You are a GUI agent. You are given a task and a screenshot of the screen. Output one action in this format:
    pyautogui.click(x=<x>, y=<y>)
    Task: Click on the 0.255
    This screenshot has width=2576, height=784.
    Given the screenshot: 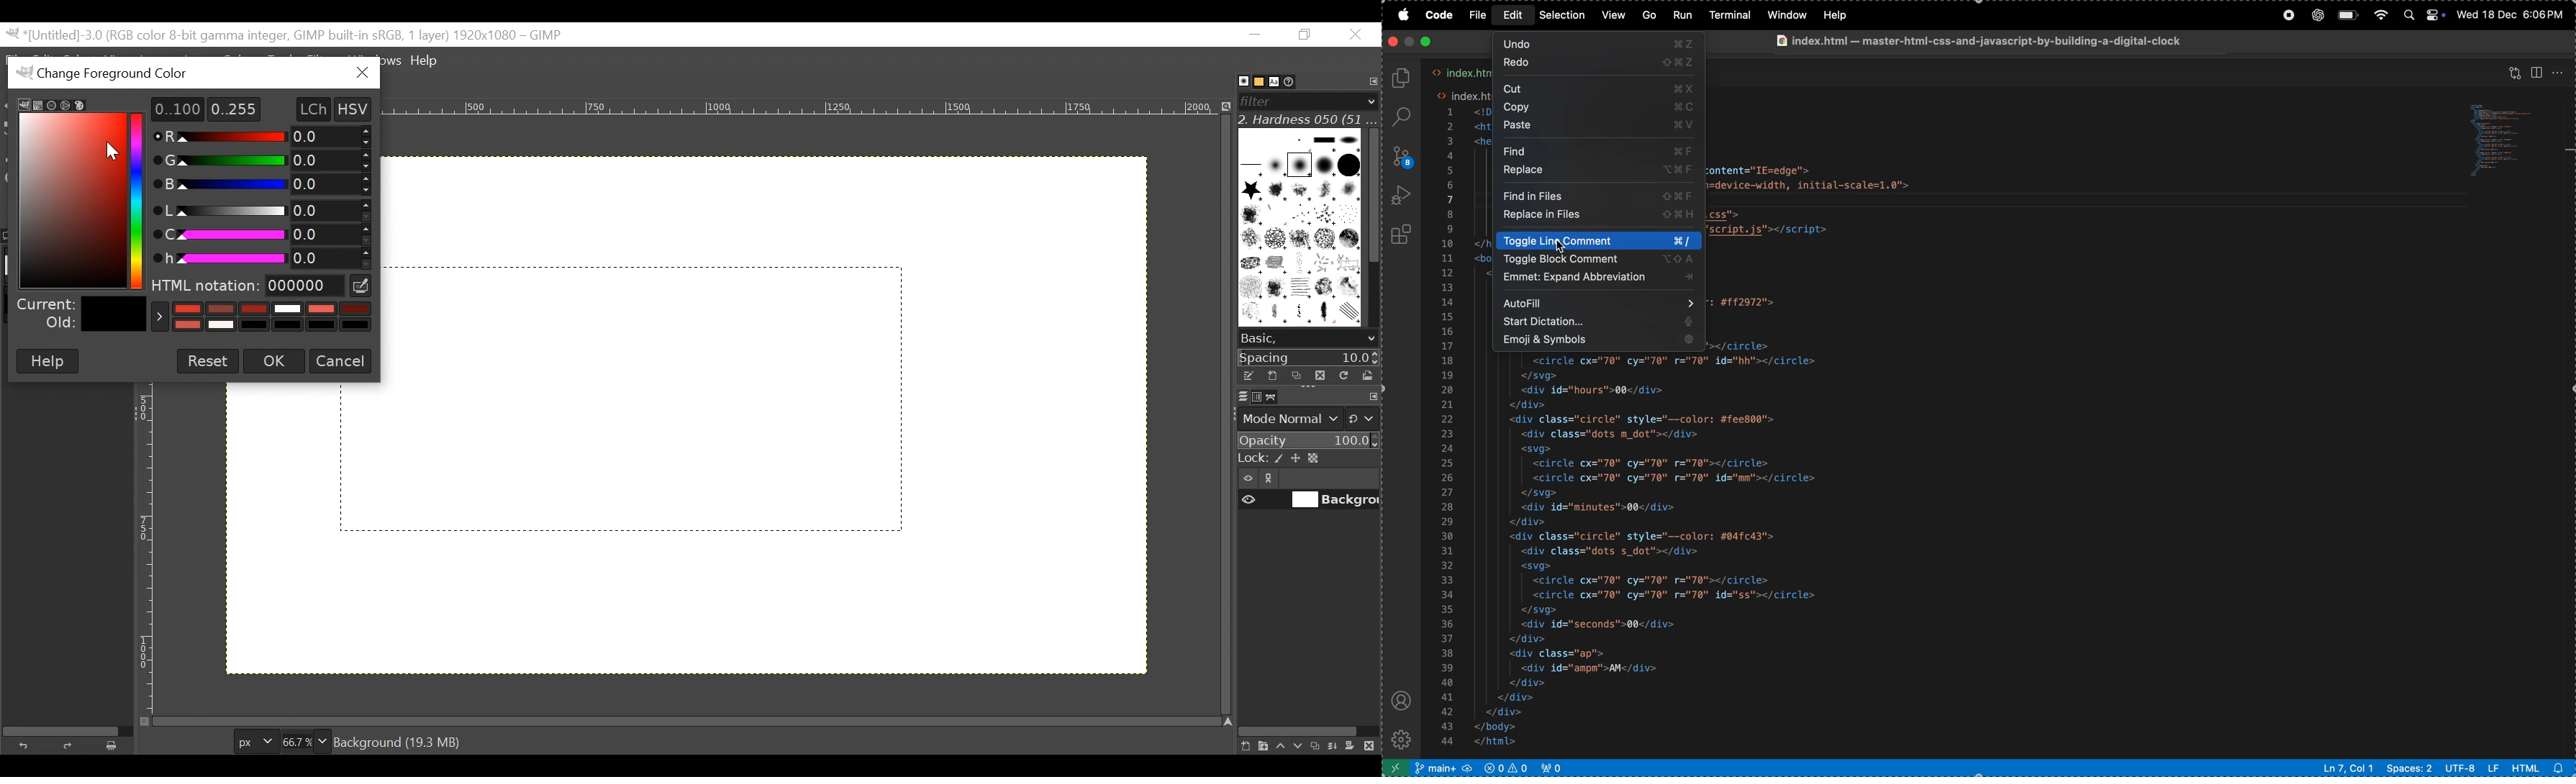 What is the action you would take?
    pyautogui.click(x=235, y=108)
    